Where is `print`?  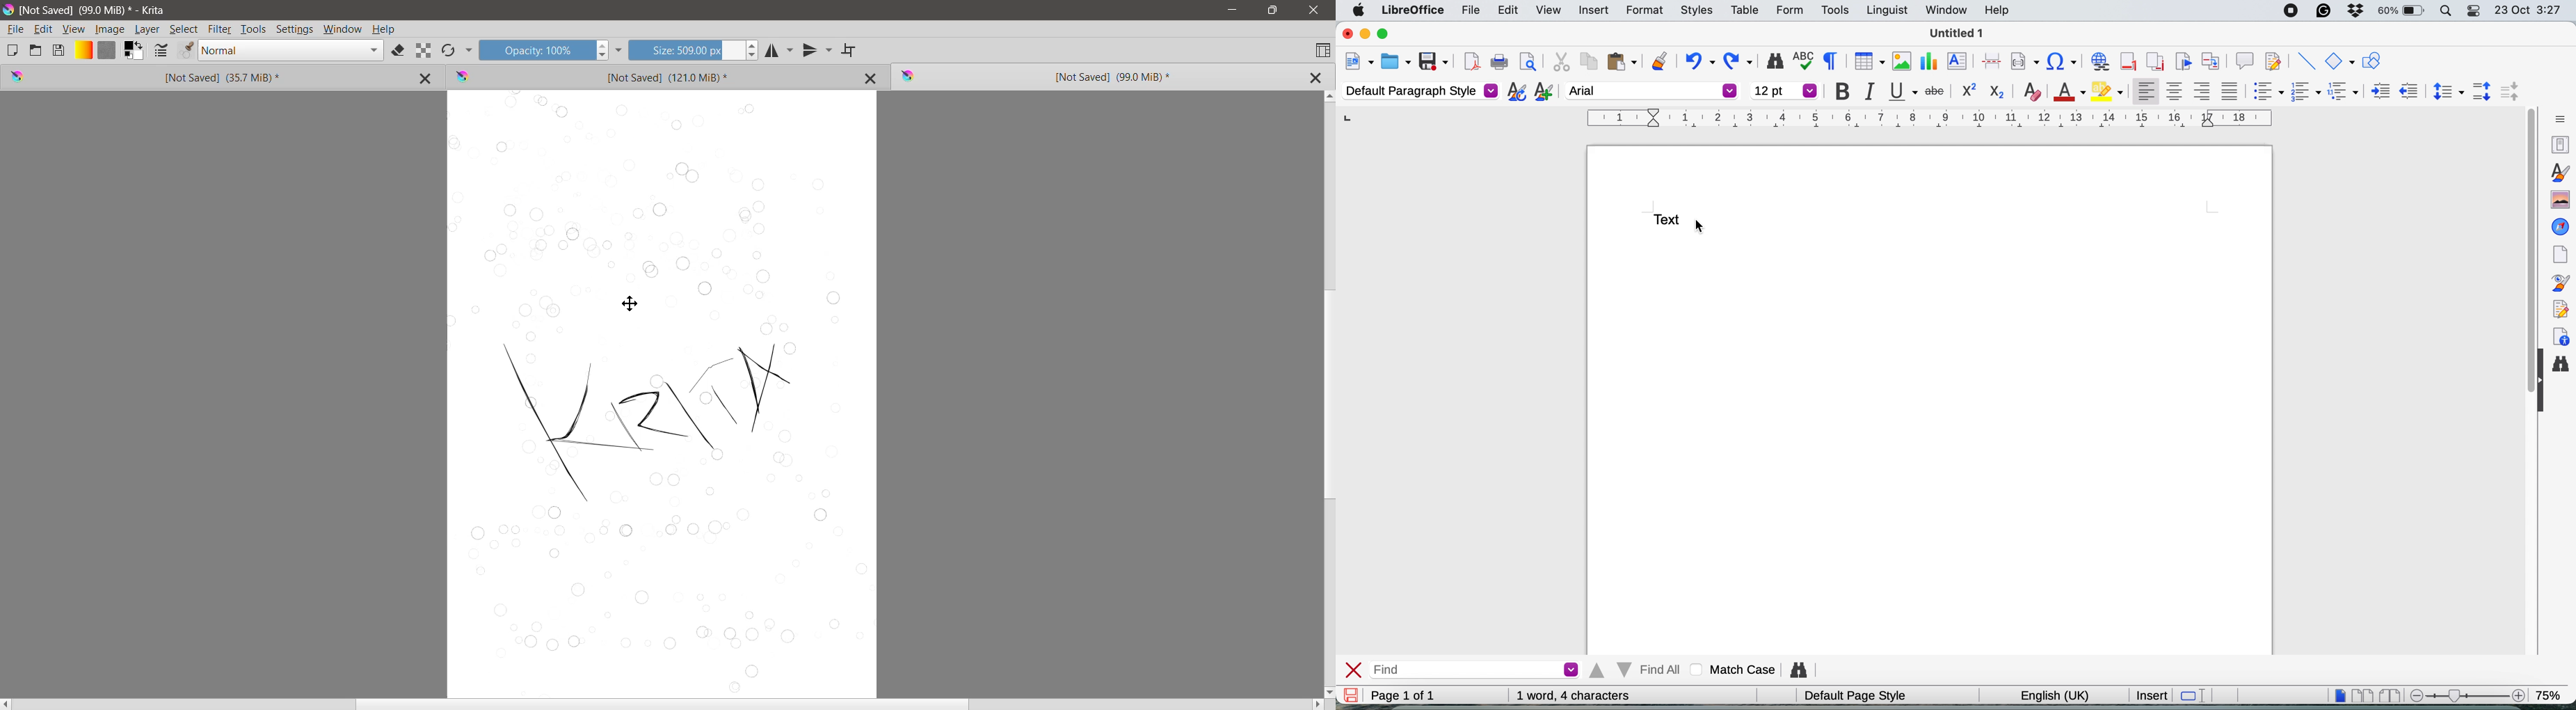
print is located at coordinates (1498, 63).